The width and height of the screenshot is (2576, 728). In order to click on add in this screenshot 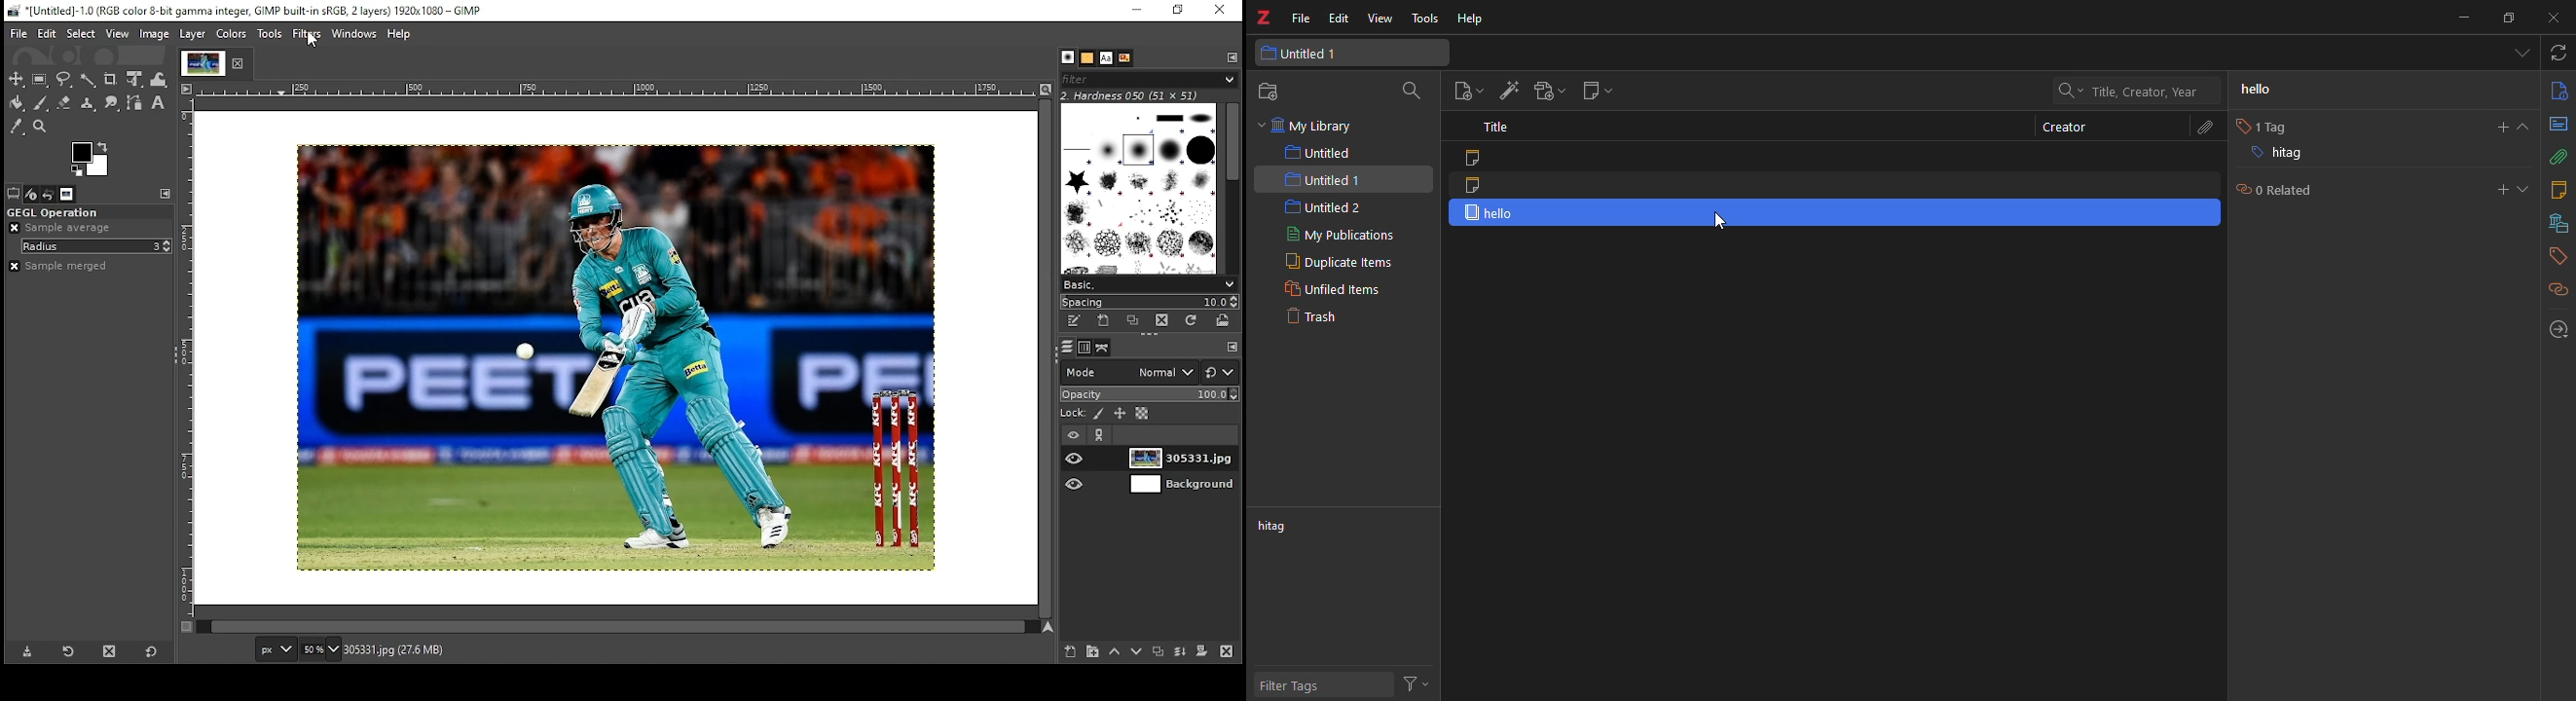, I will do `click(2501, 190)`.